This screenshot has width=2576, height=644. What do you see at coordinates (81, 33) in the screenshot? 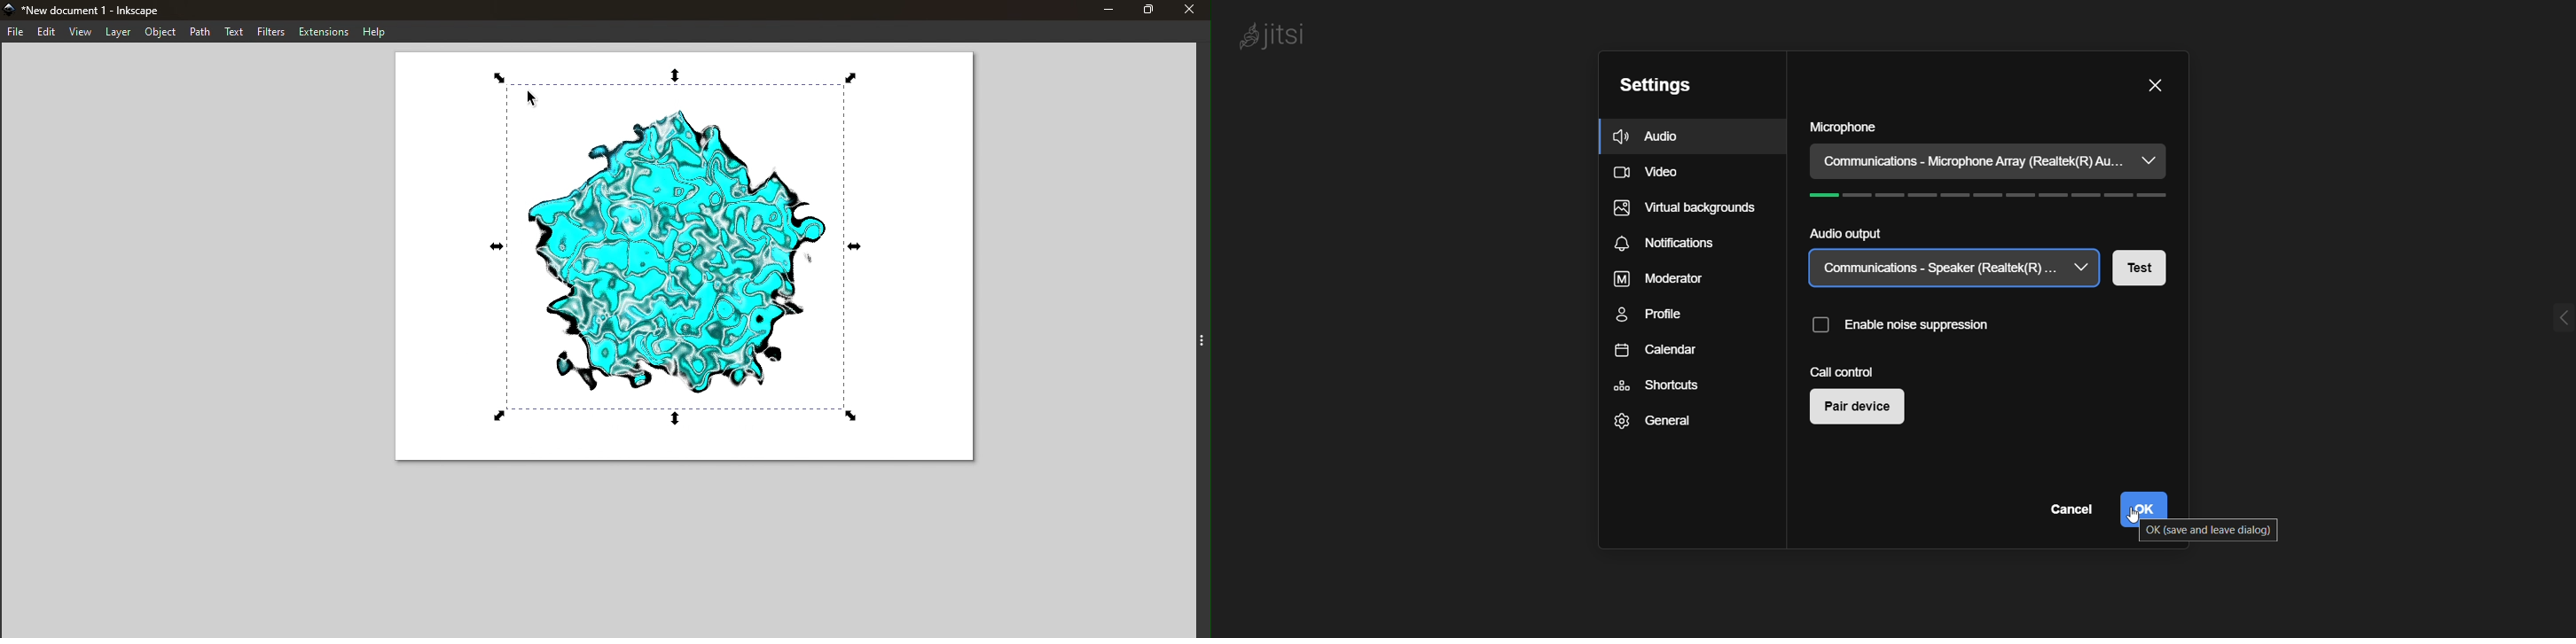
I see `View` at bounding box center [81, 33].